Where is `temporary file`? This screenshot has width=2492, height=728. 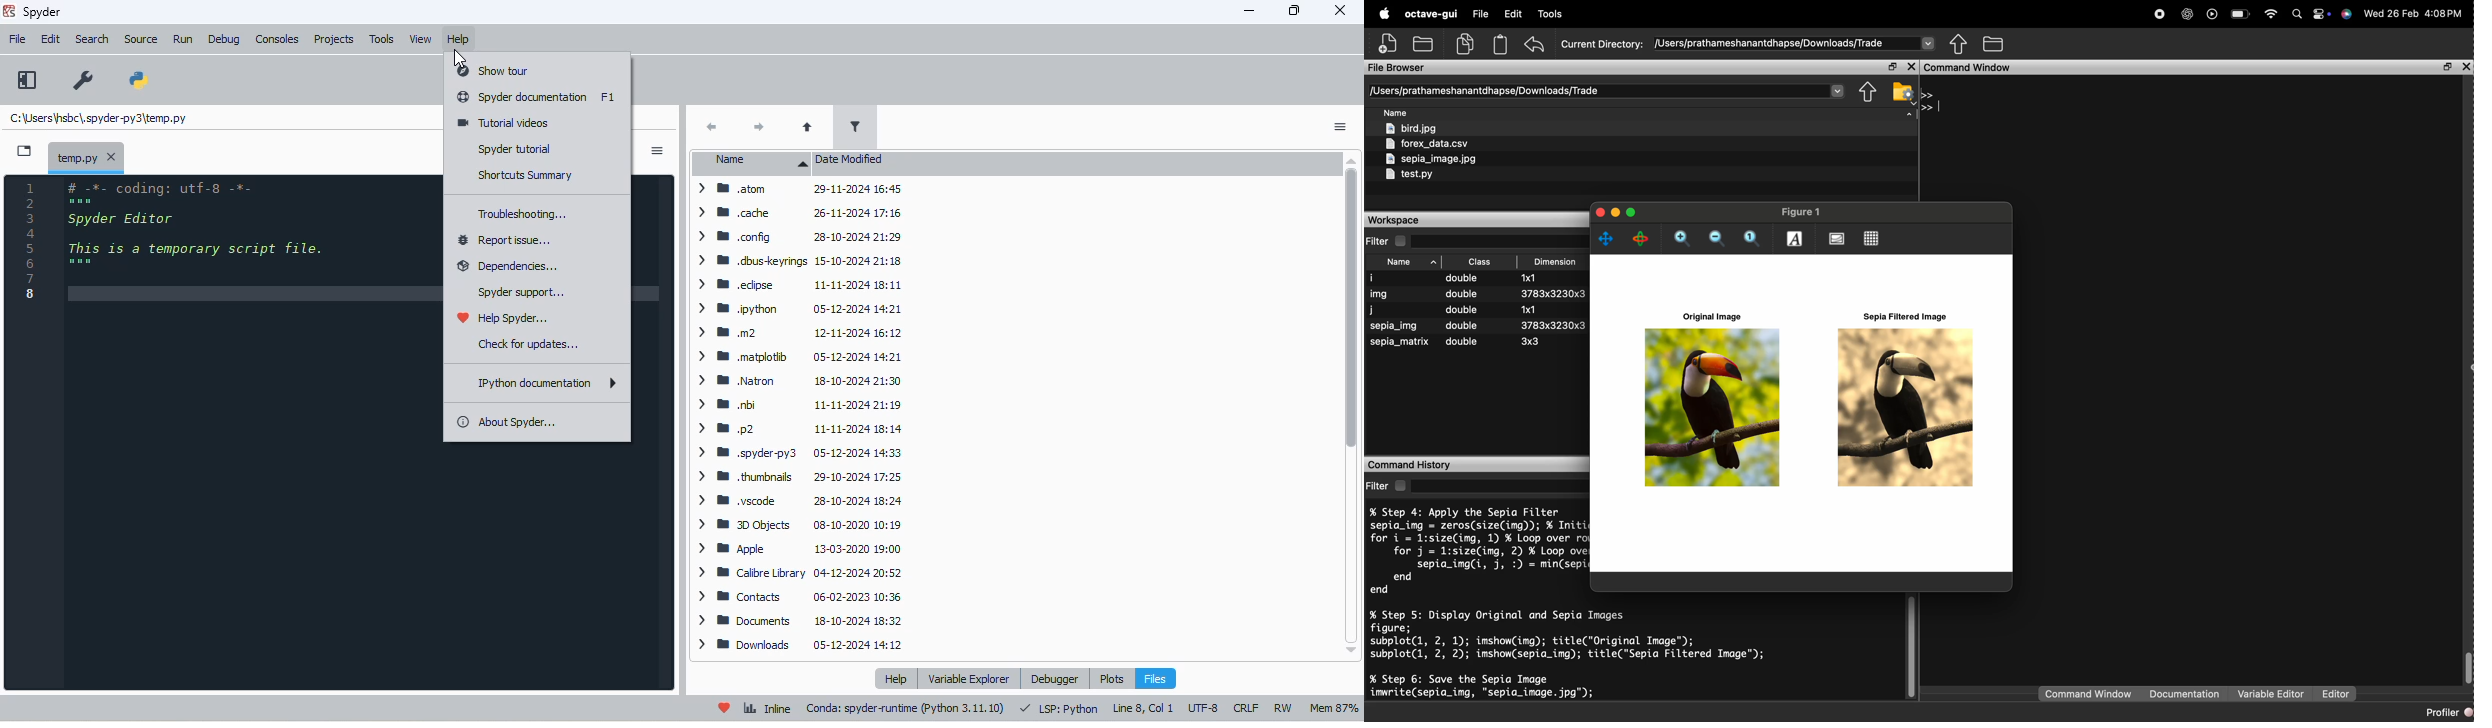
temporary file is located at coordinates (73, 157).